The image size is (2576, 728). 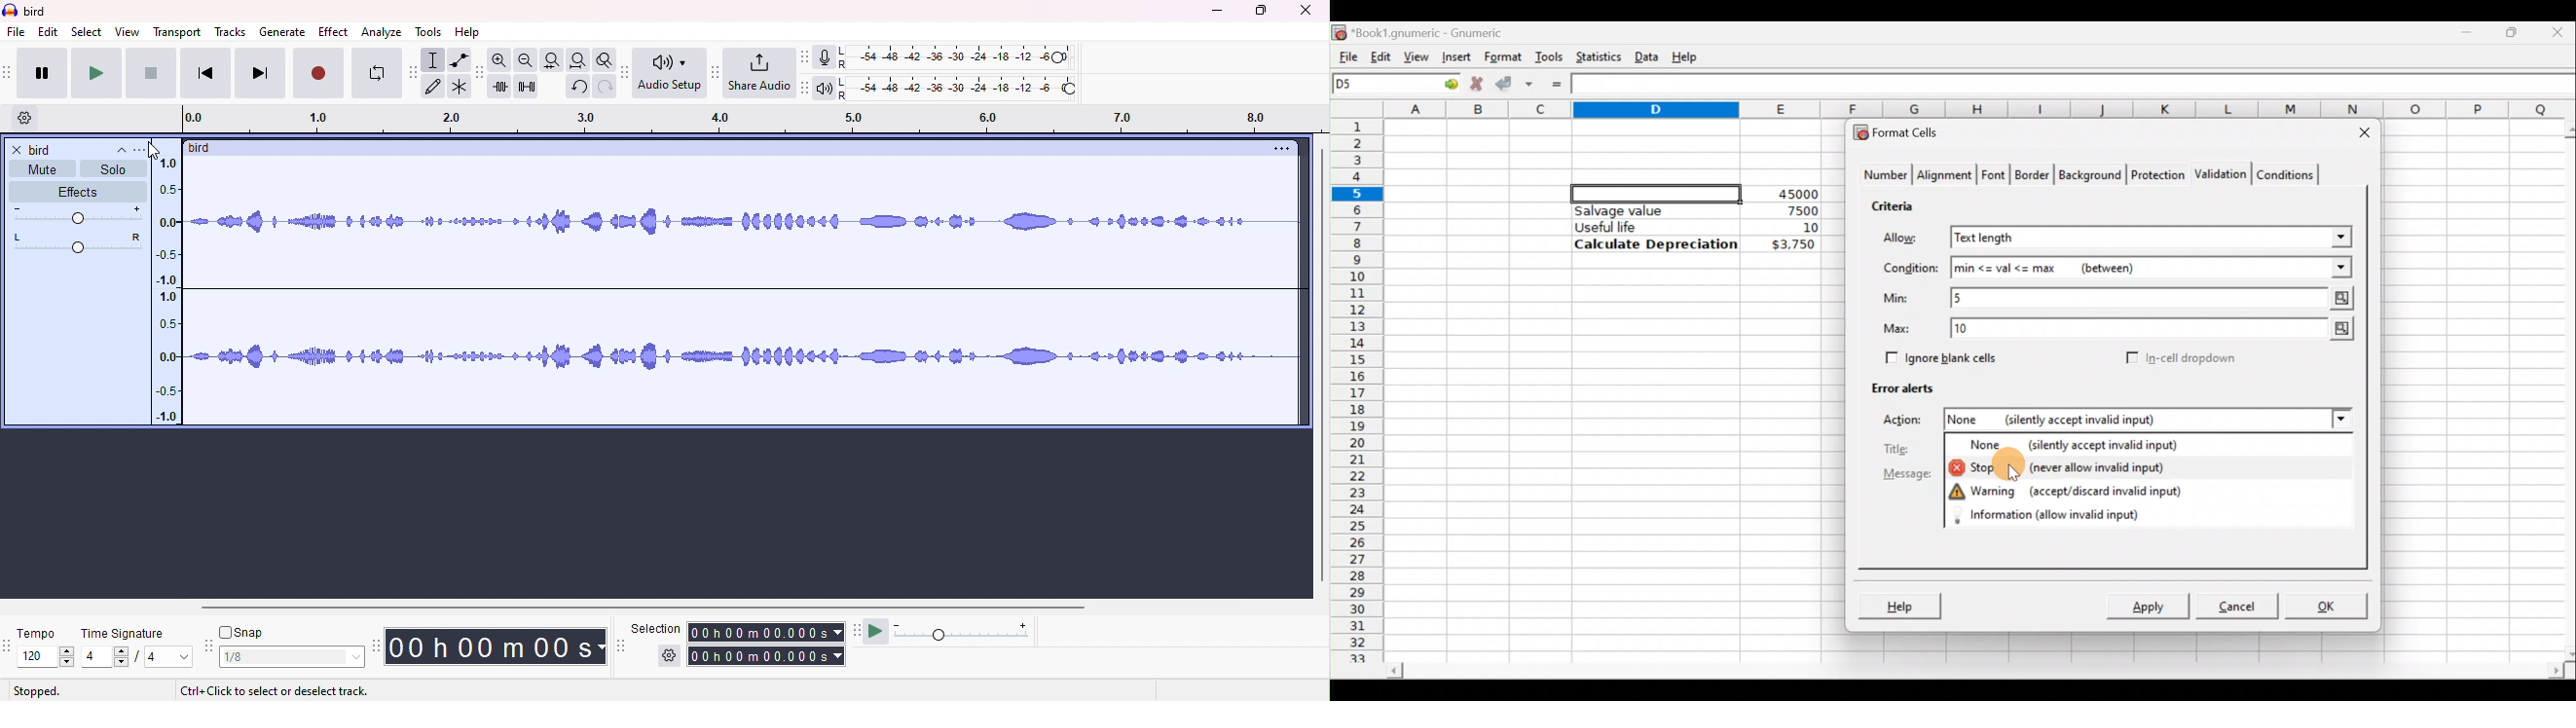 I want to click on edit, so click(x=49, y=32).